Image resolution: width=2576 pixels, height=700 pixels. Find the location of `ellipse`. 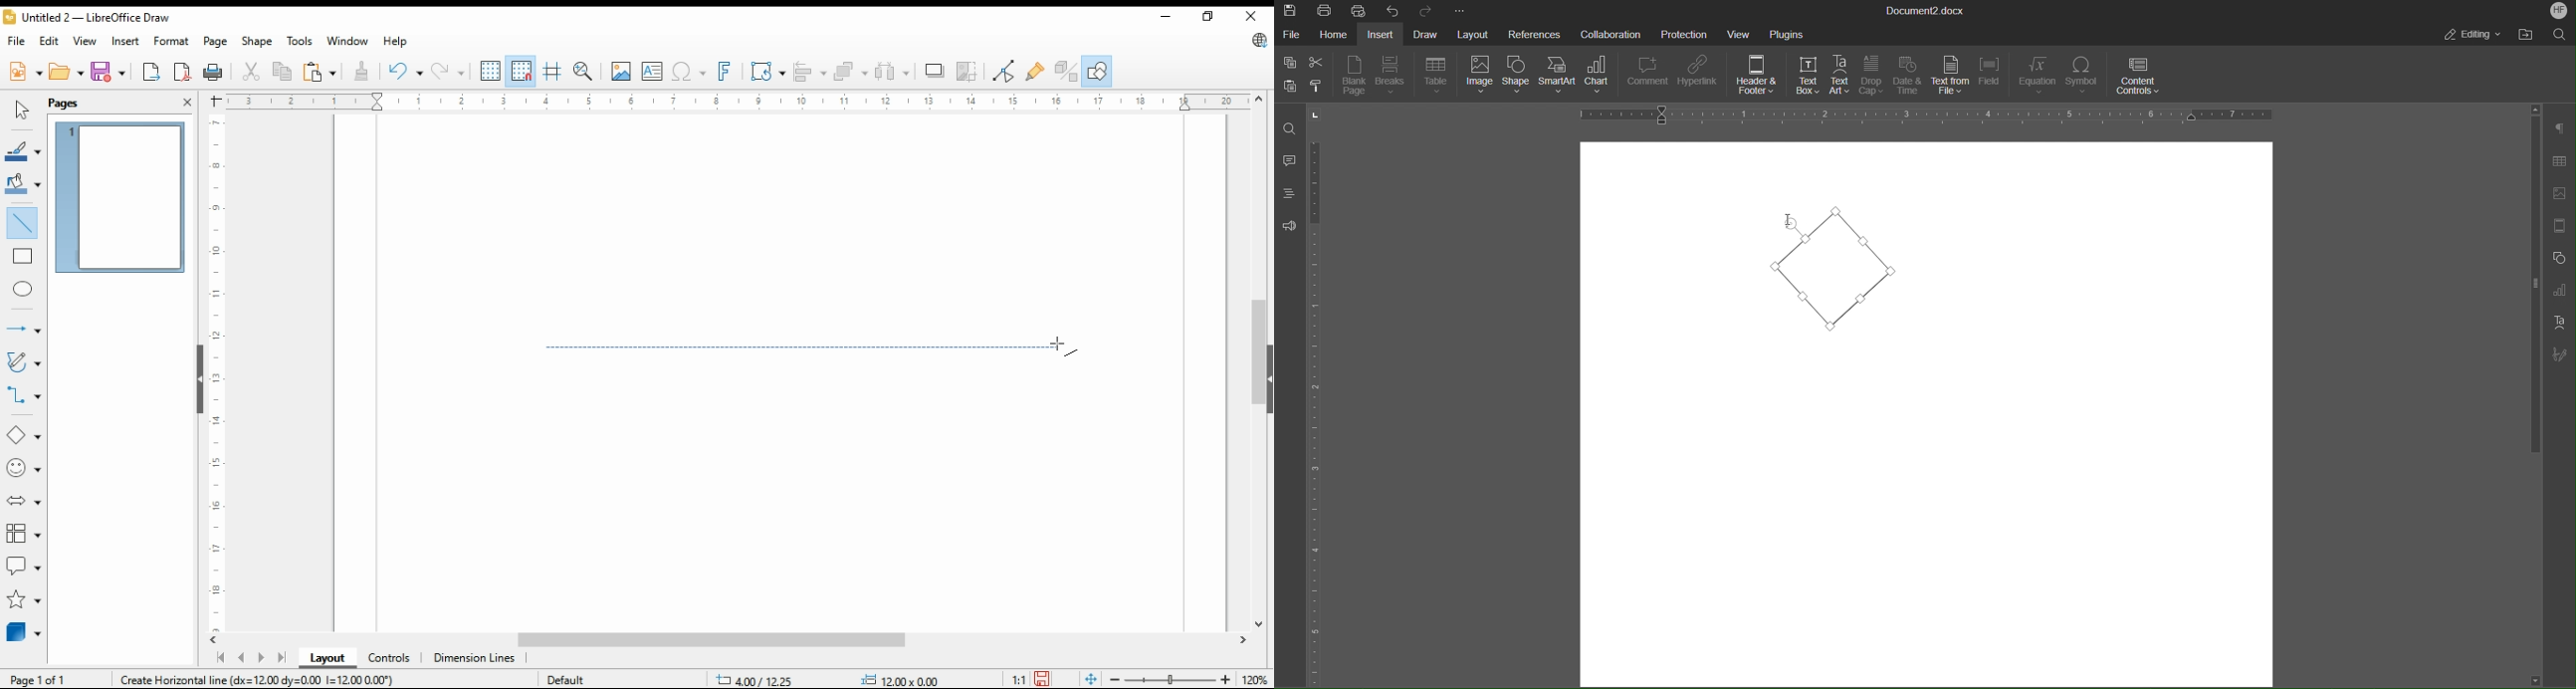

ellipse is located at coordinates (24, 290).